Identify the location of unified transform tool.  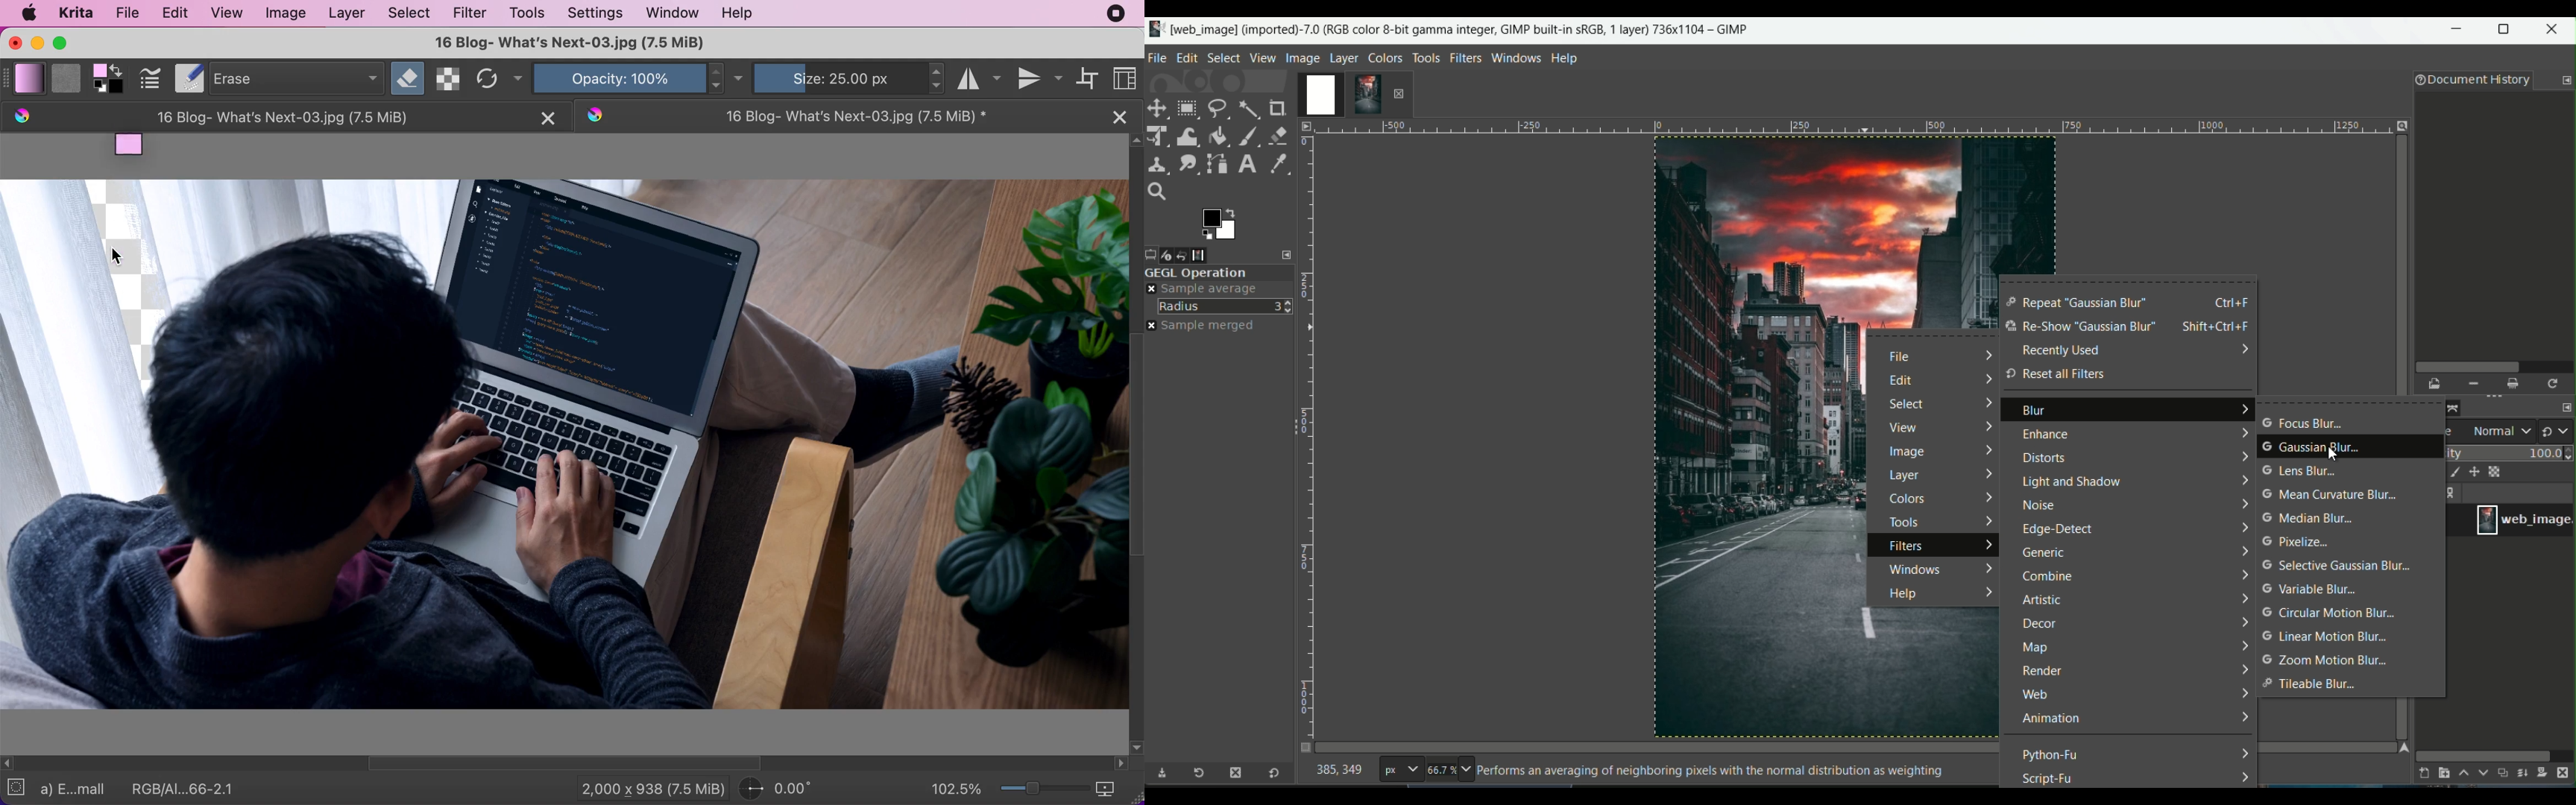
(1159, 135).